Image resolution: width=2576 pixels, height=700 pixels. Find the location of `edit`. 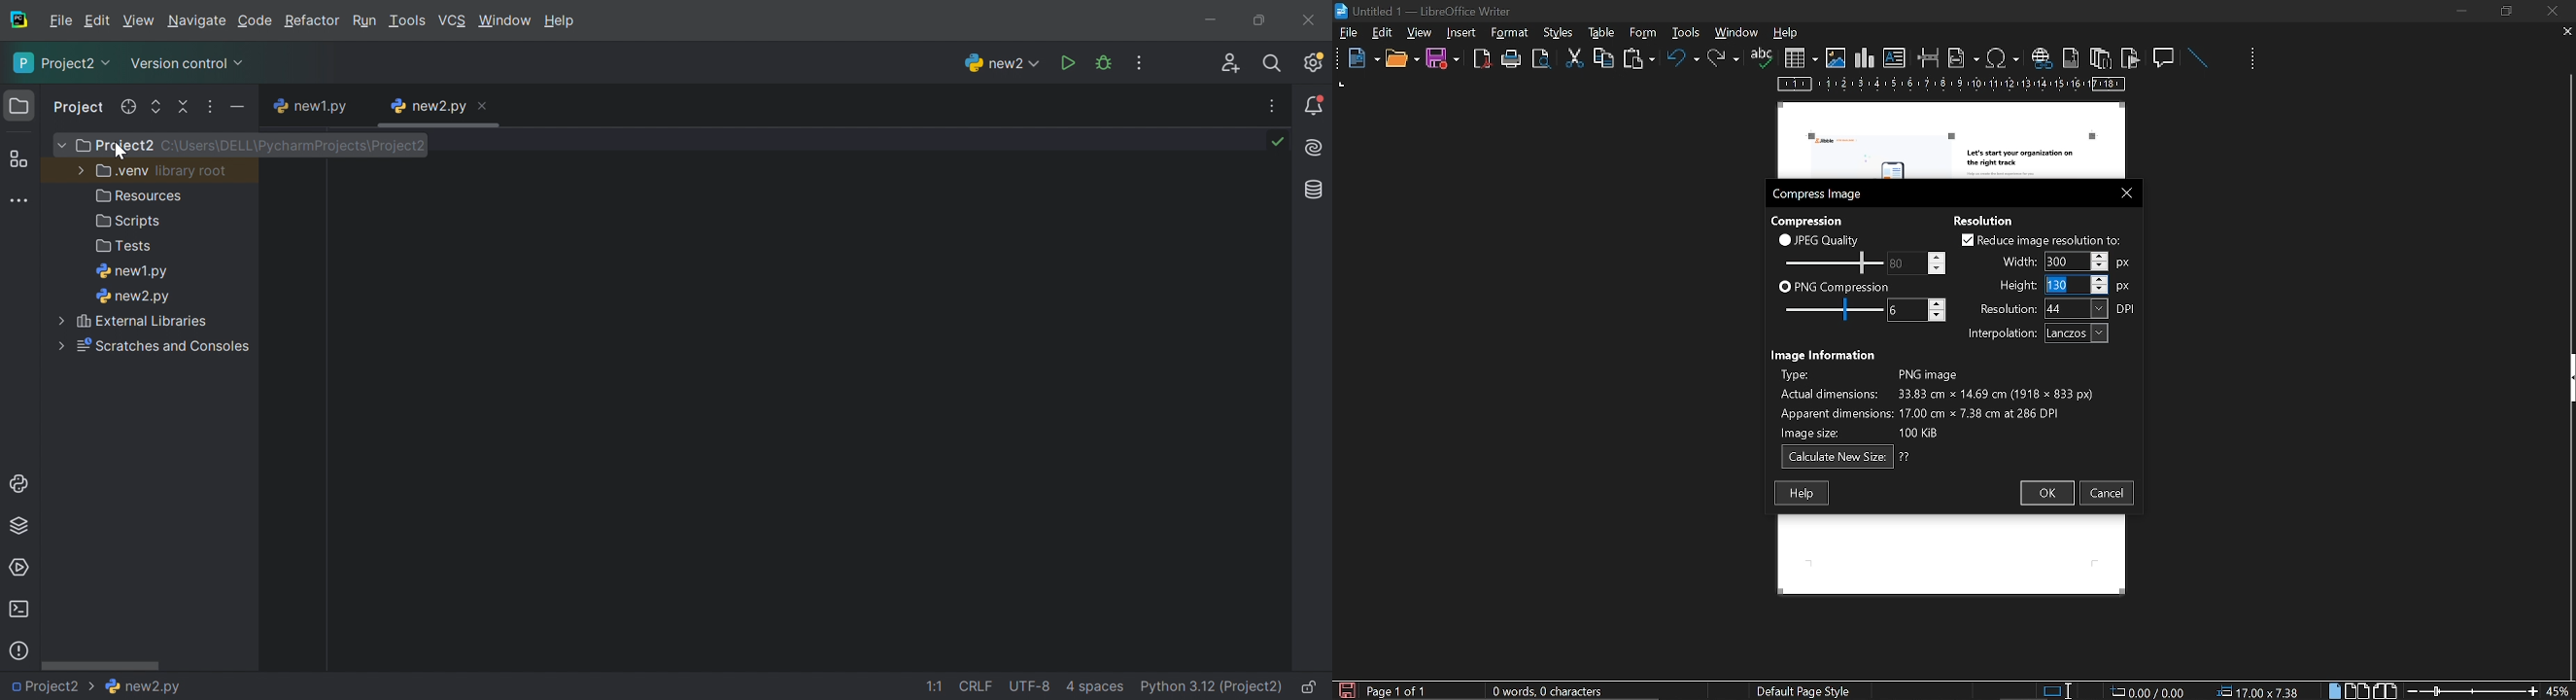

edit is located at coordinates (1383, 34).